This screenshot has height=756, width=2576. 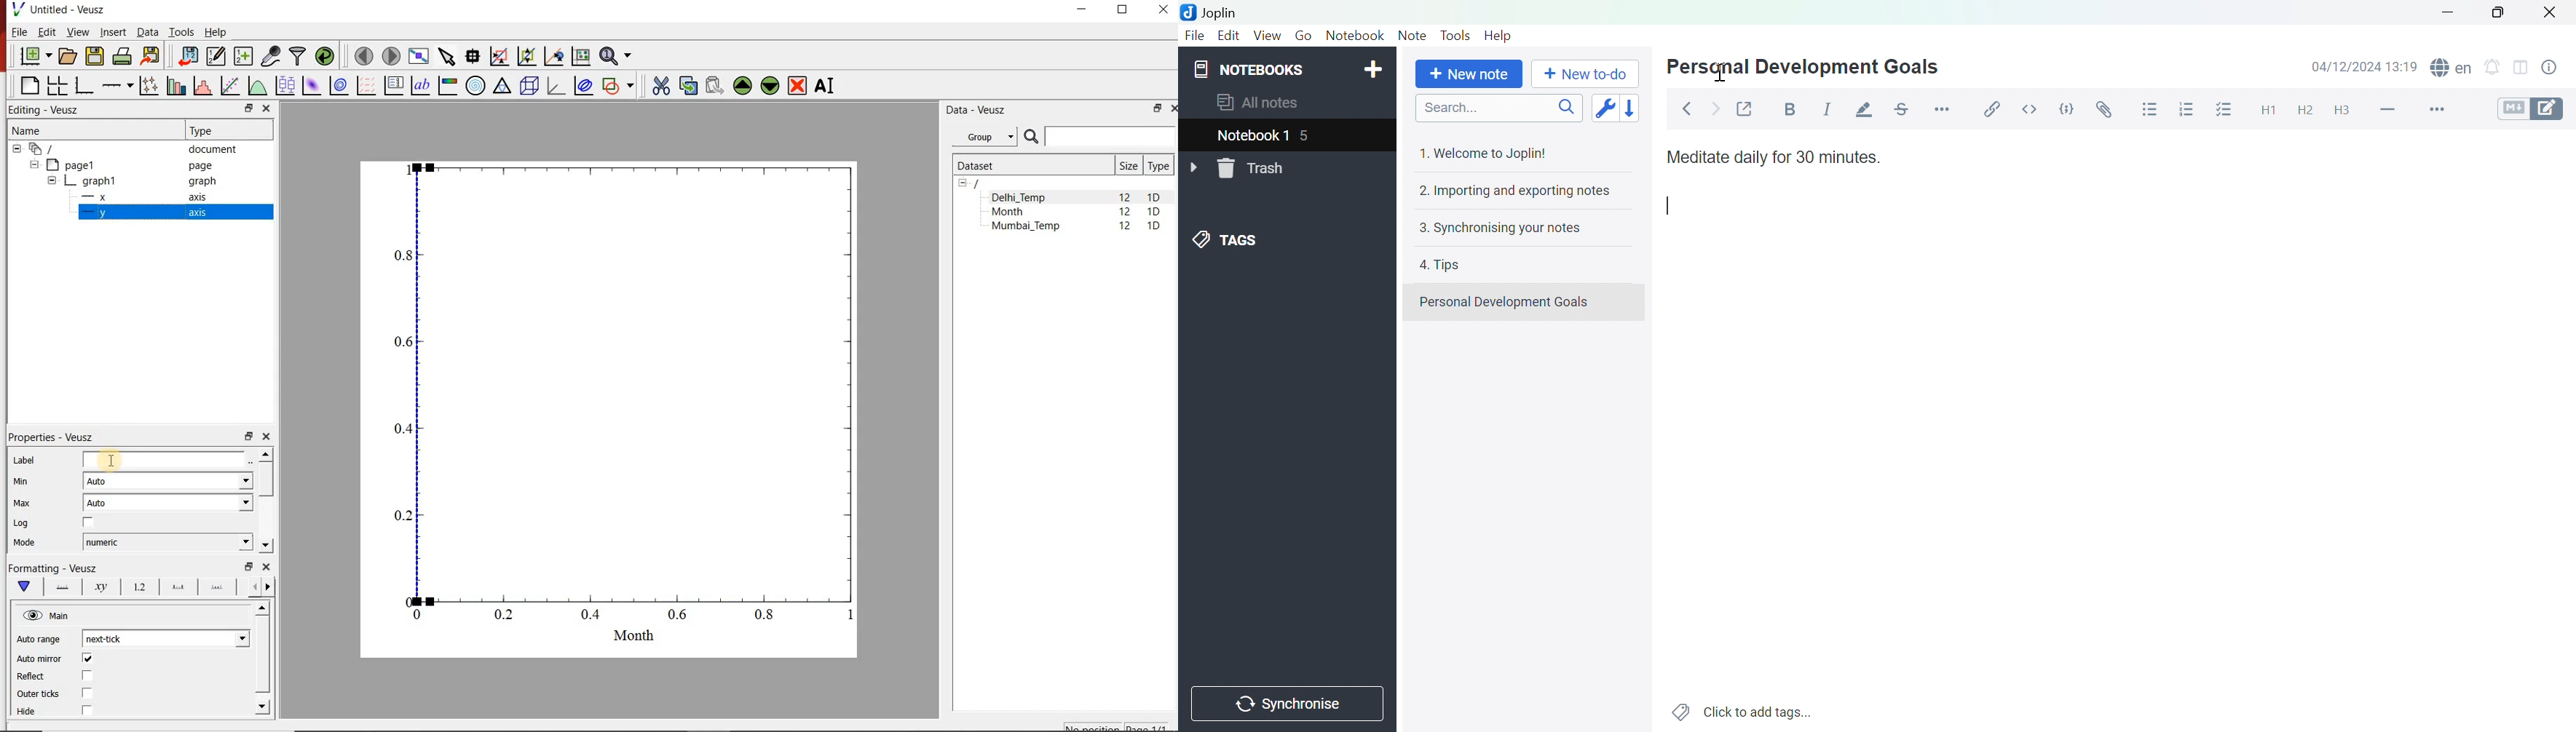 What do you see at coordinates (2551, 12) in the screenshot?
I see `Close` at bounding box center [2551, 12].